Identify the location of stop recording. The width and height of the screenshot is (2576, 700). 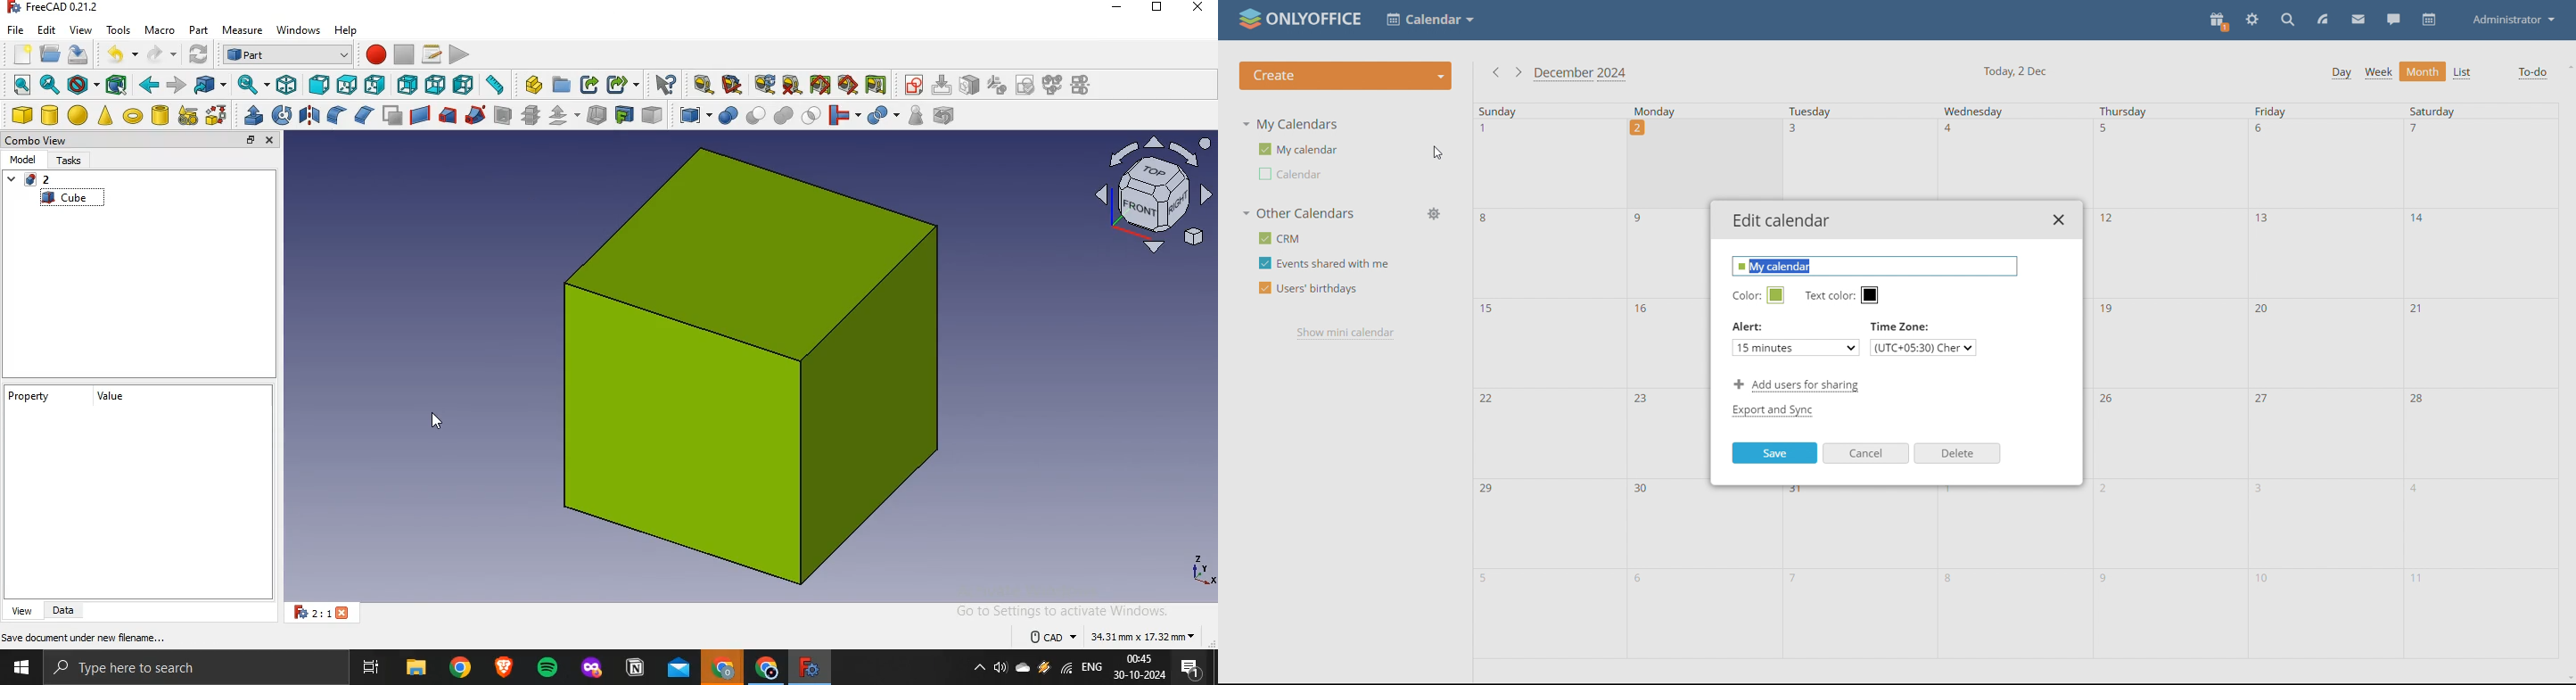
(405, 54).